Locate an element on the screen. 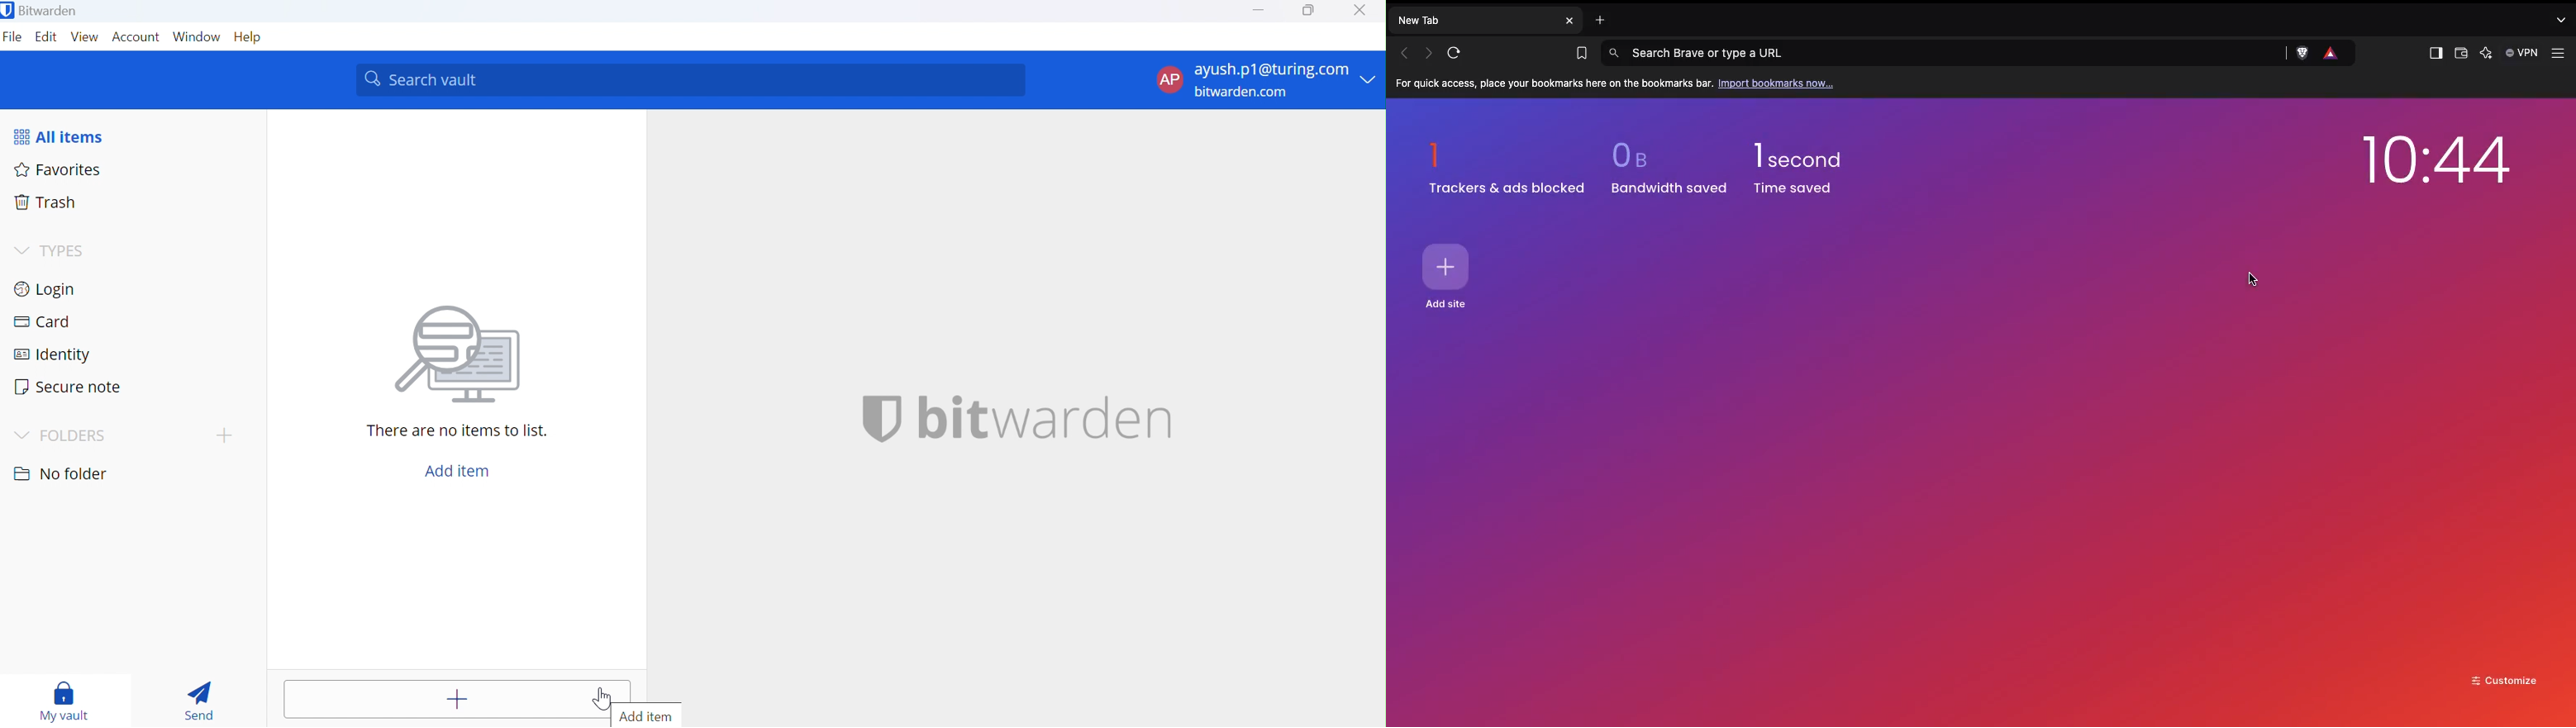  Drop Down is located at coordinates (23, 434).